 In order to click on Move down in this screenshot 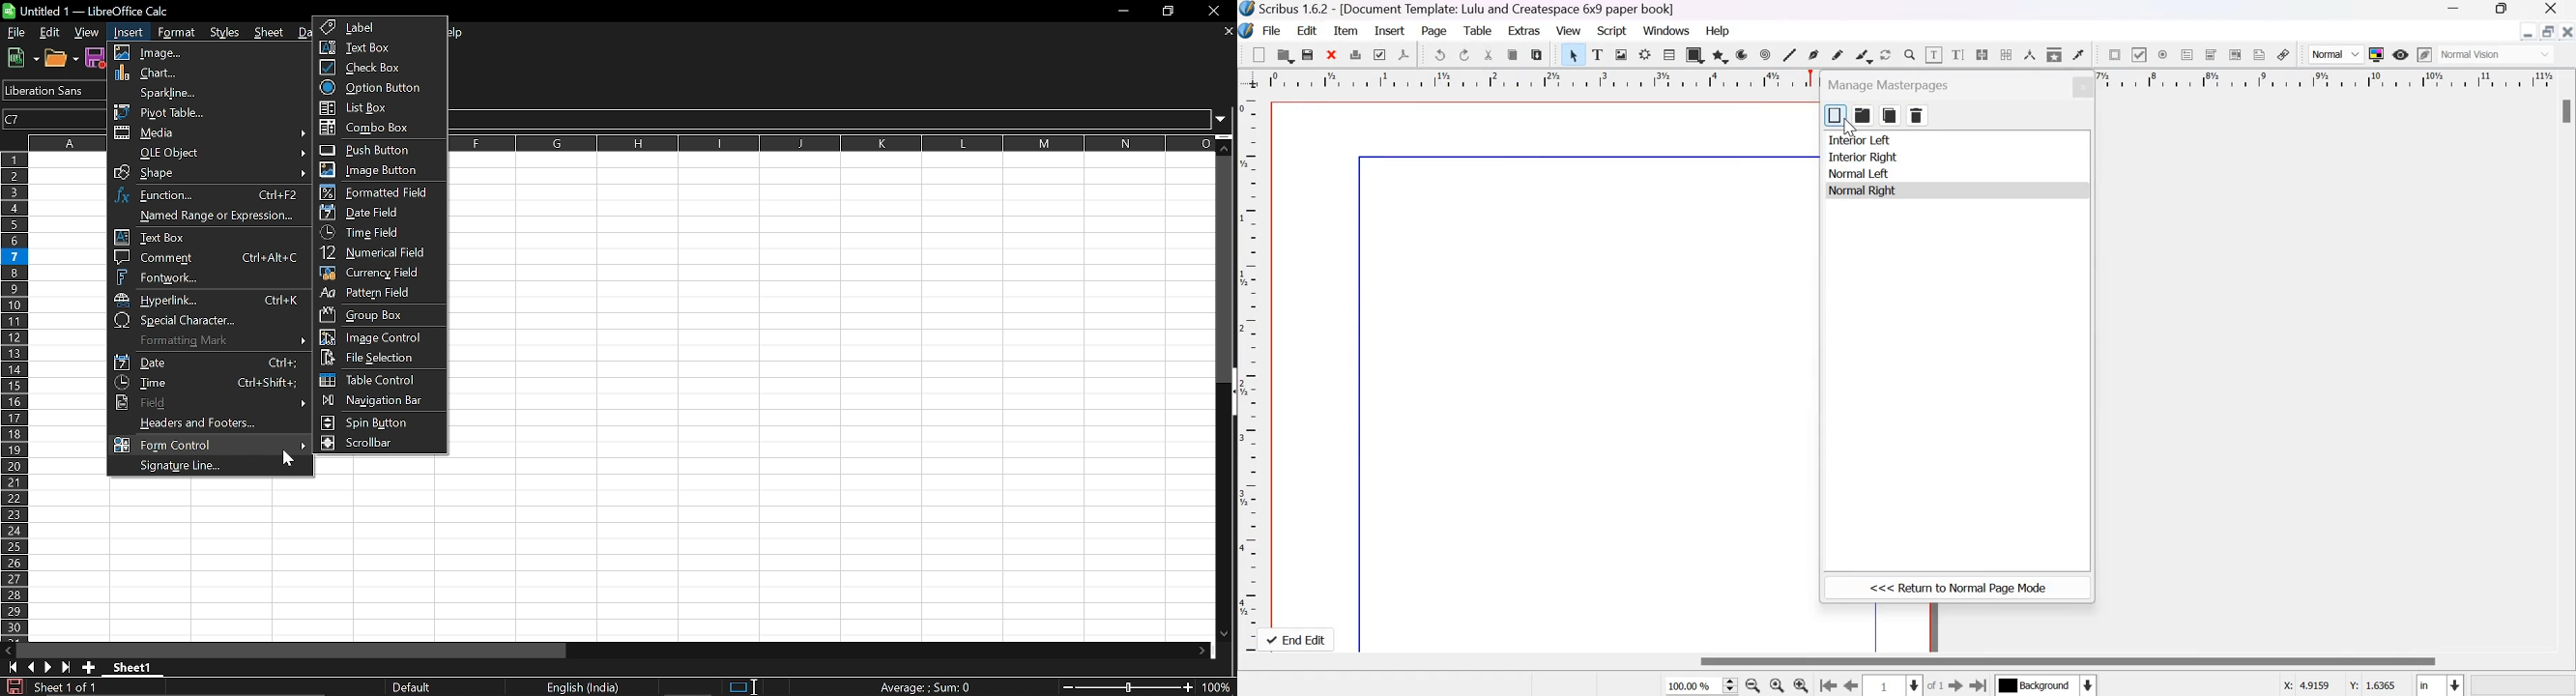, I will do `click(1224, 635)`.